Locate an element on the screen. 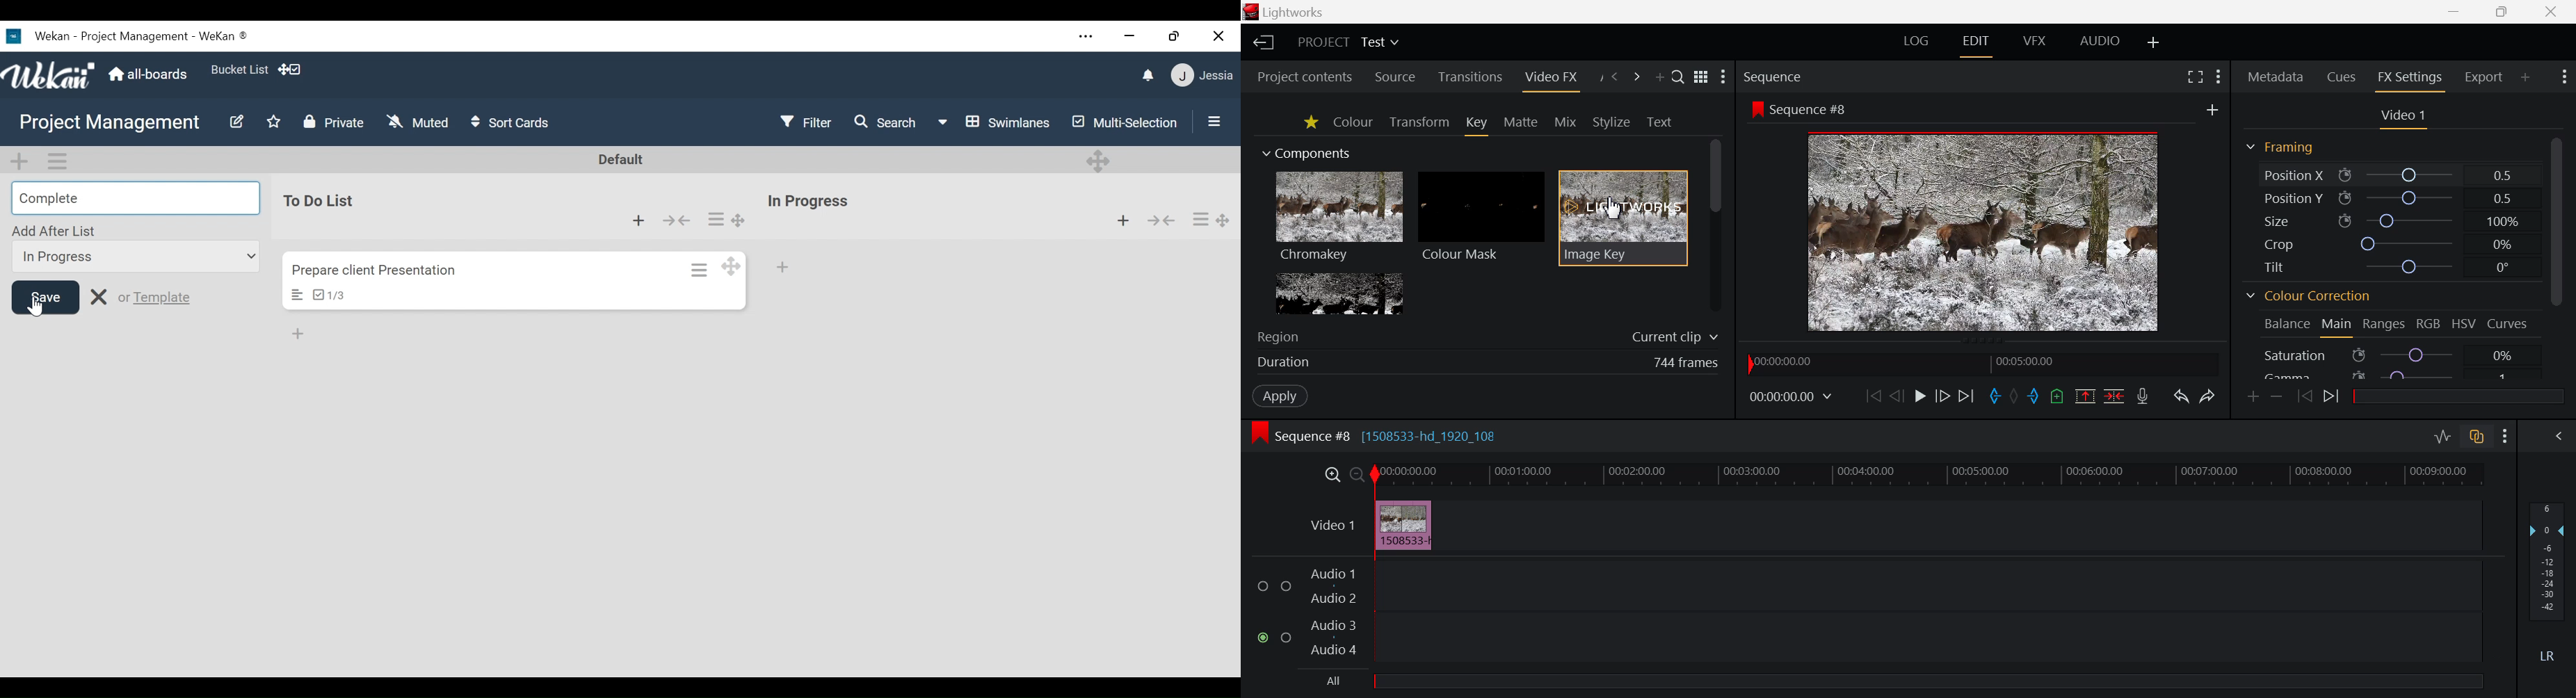  Video FX is located at coordinates (1555, 80).